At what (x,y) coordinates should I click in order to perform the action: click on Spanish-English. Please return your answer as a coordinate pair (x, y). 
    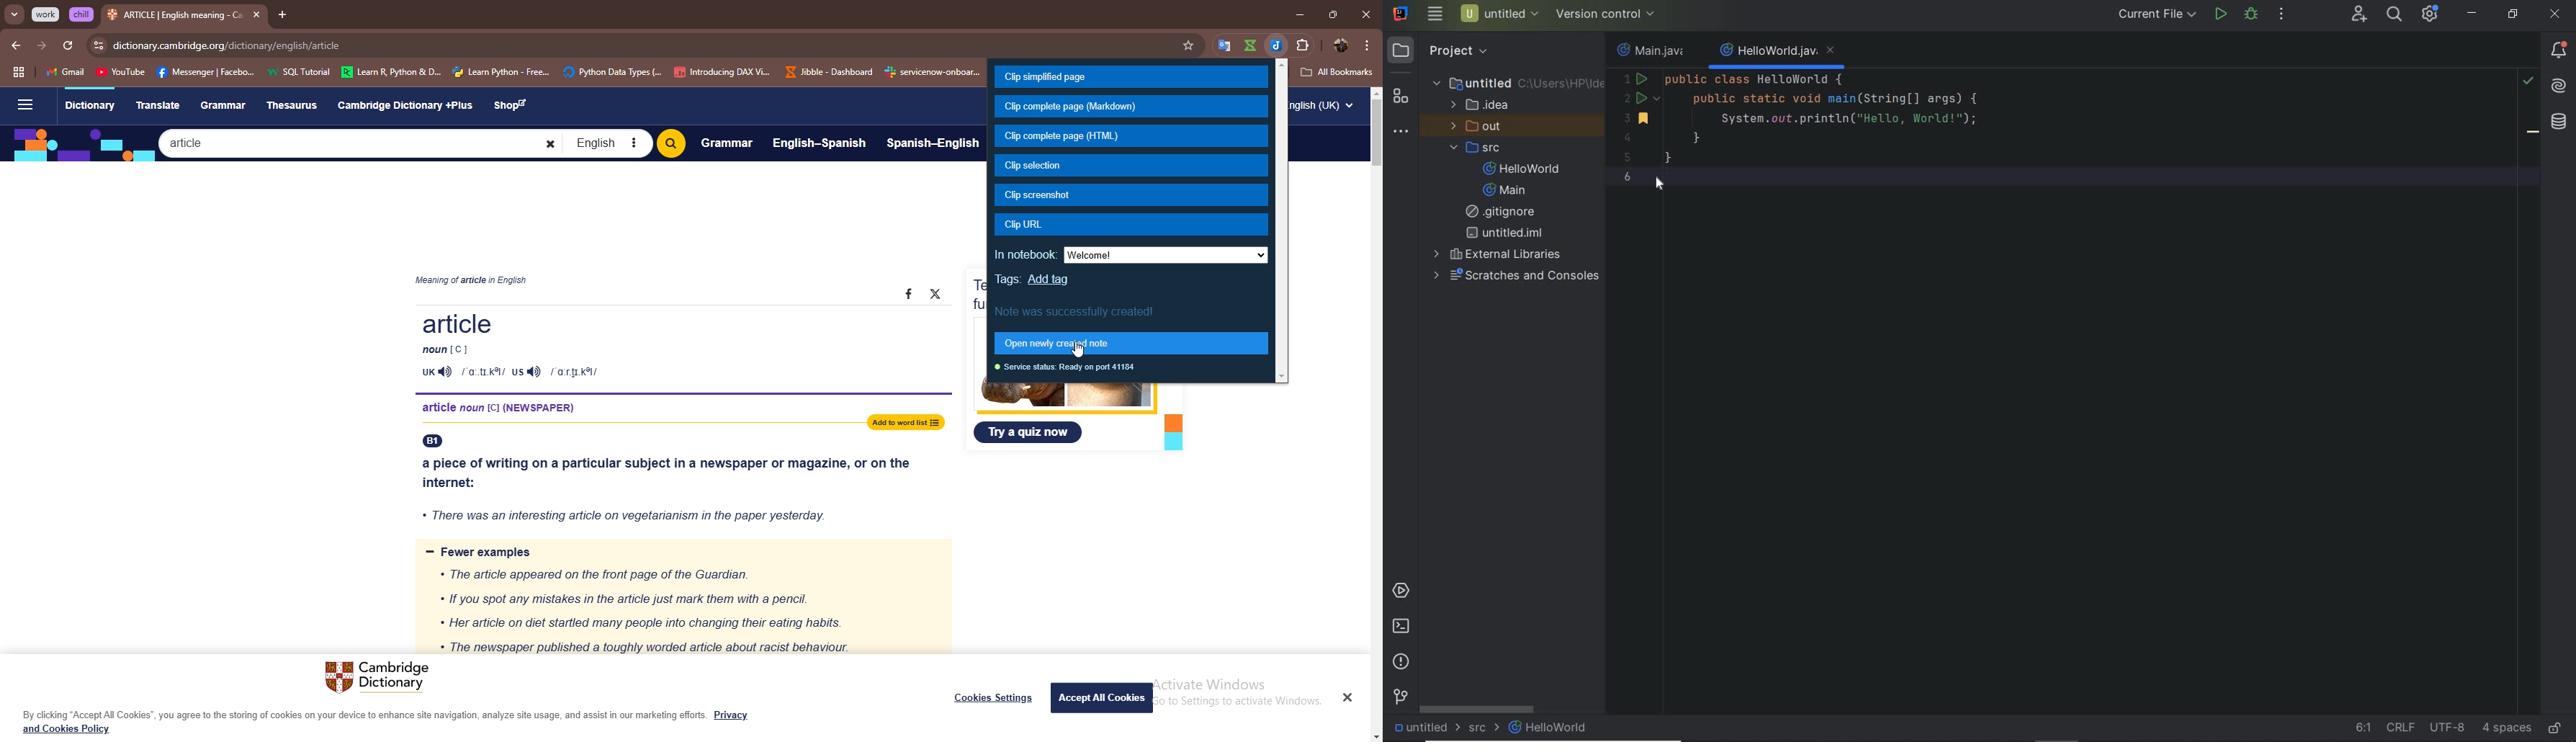
    Looking at the image, I should click on (933, 145).